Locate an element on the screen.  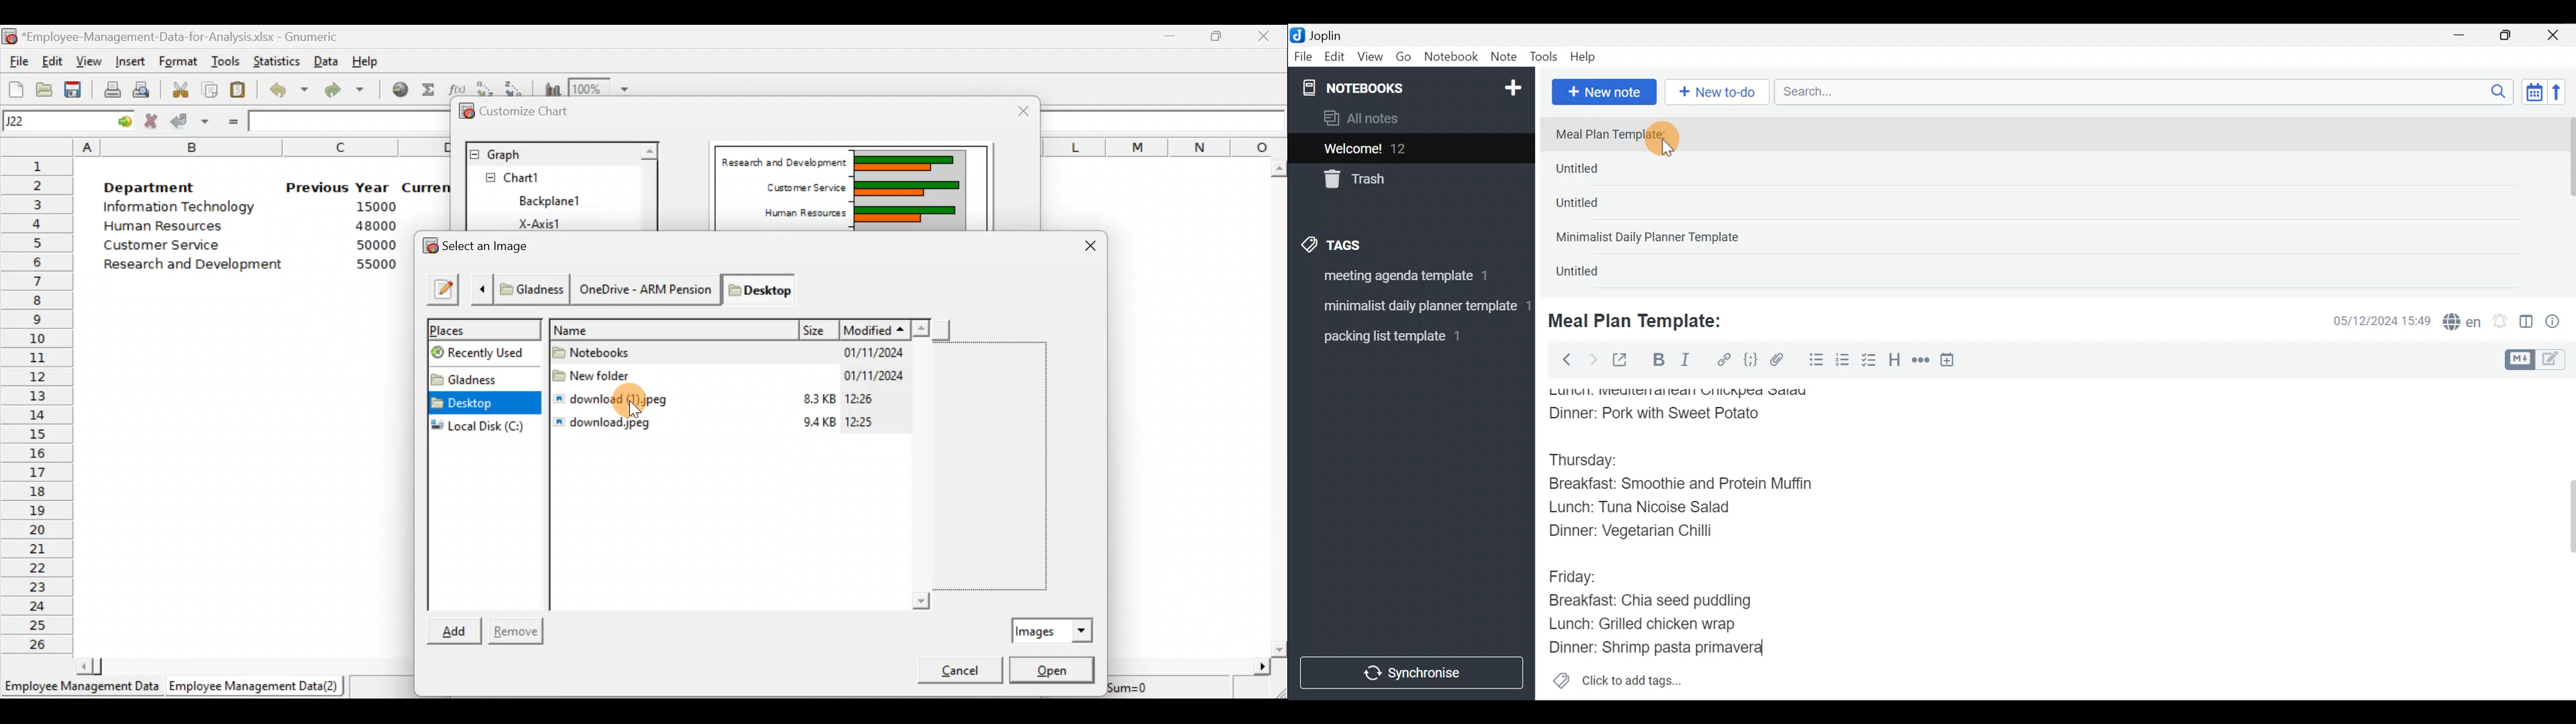
Sum into the current cell is located at coordinates (429, 93).